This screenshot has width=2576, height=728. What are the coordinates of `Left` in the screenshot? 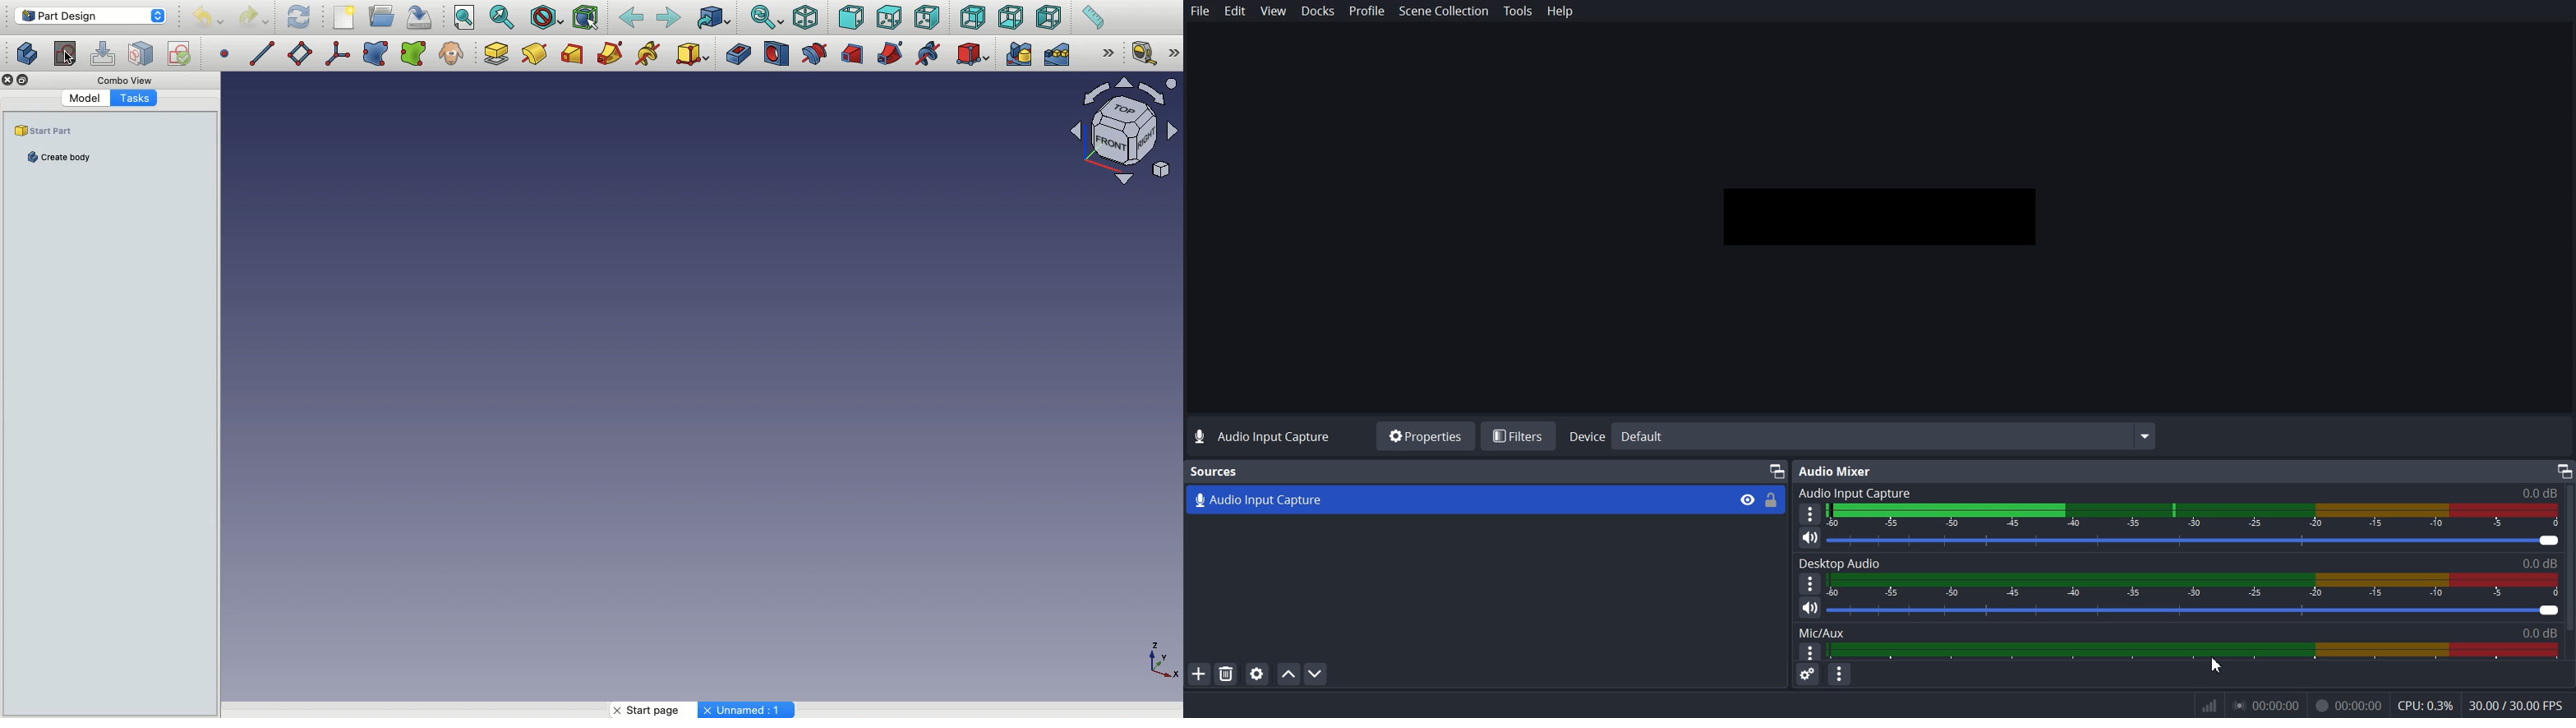 It's located at (1048, 18).